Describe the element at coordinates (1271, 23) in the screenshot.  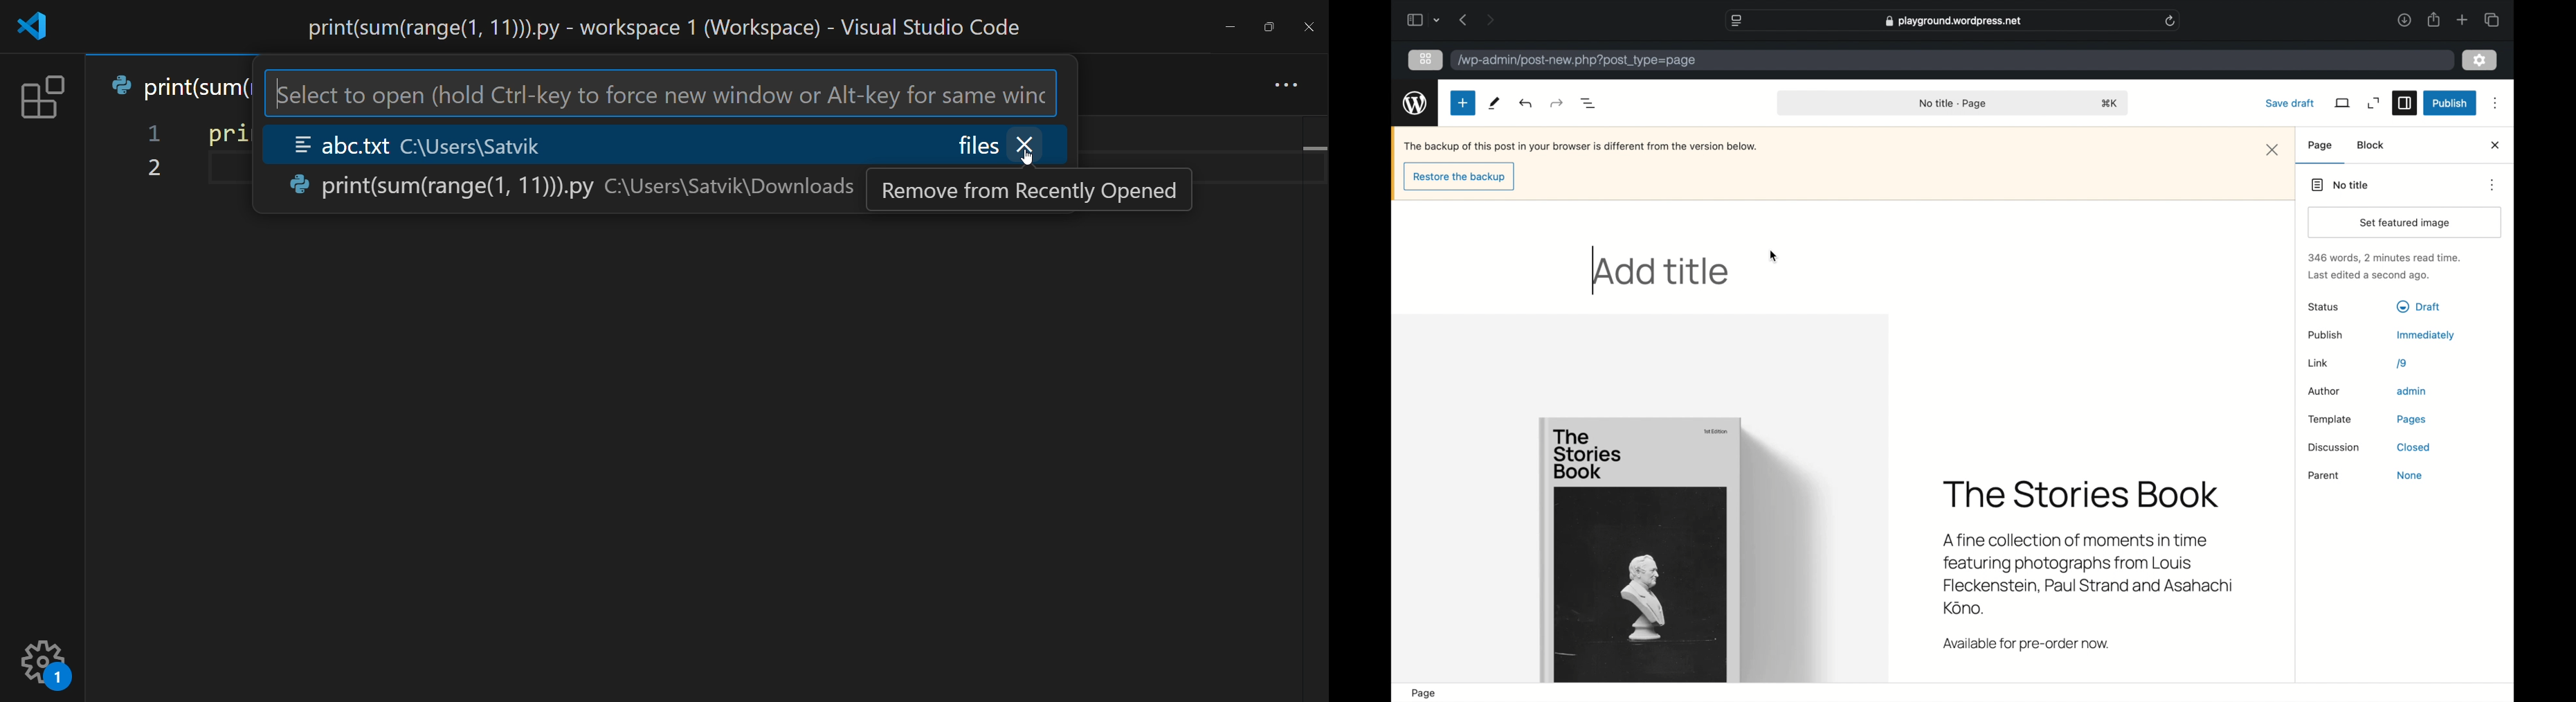
I see `maximize` at that location.